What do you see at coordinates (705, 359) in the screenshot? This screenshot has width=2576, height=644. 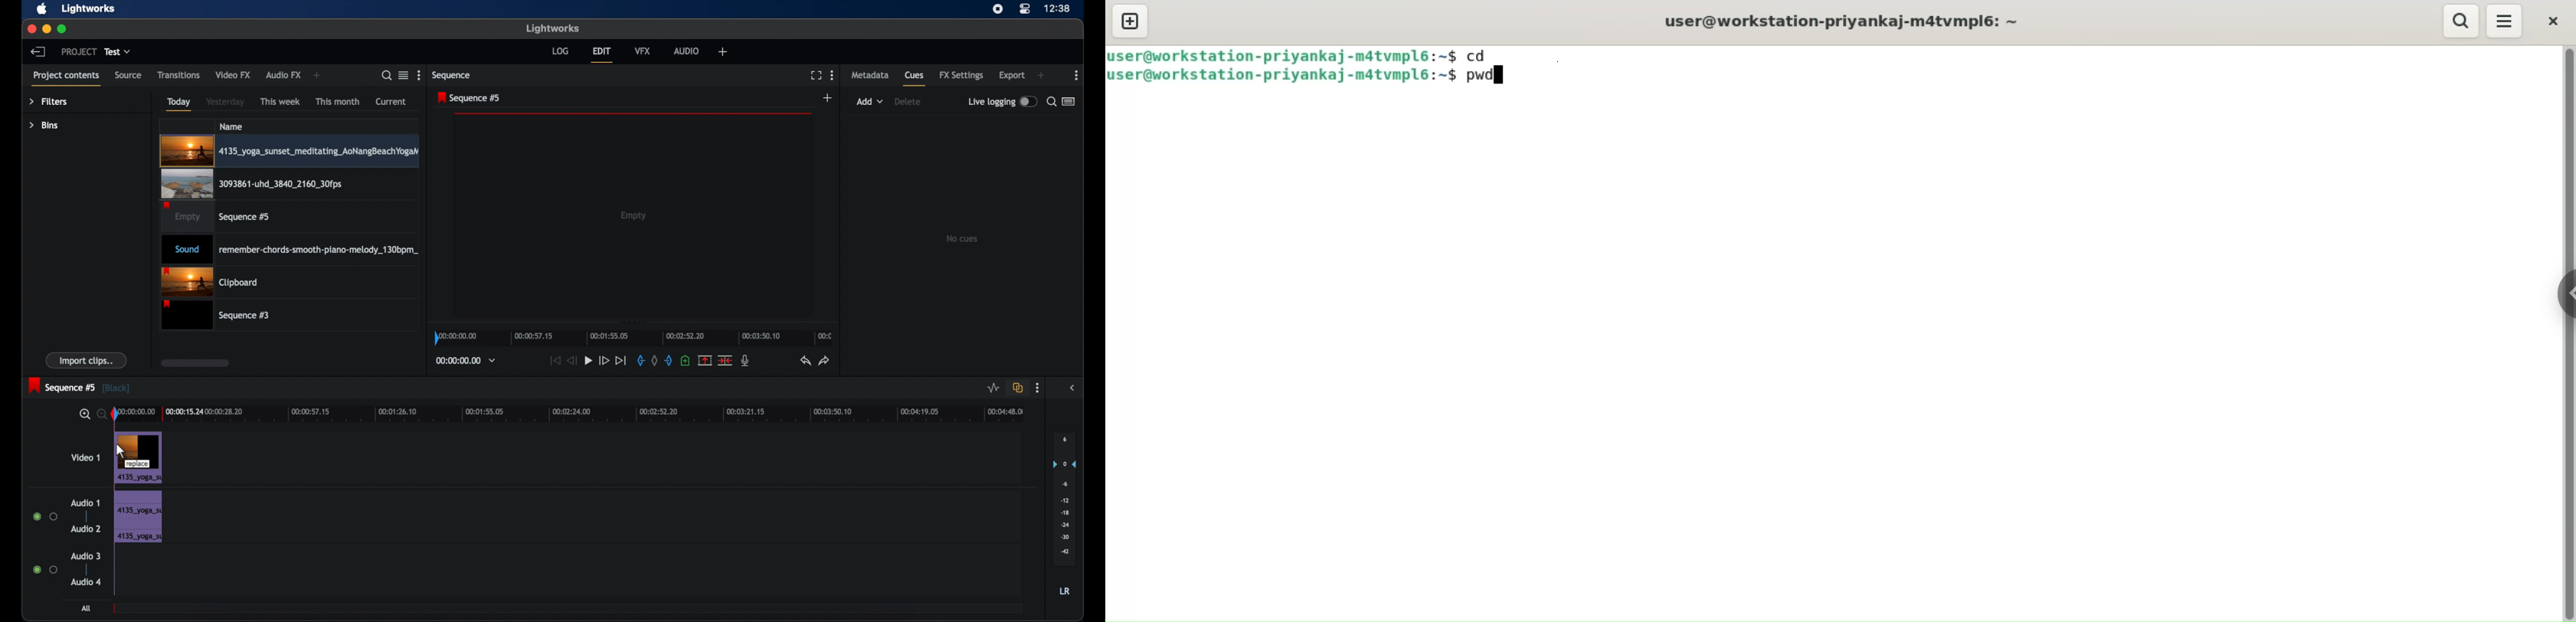 I see `` at bounding box center [705, 359].